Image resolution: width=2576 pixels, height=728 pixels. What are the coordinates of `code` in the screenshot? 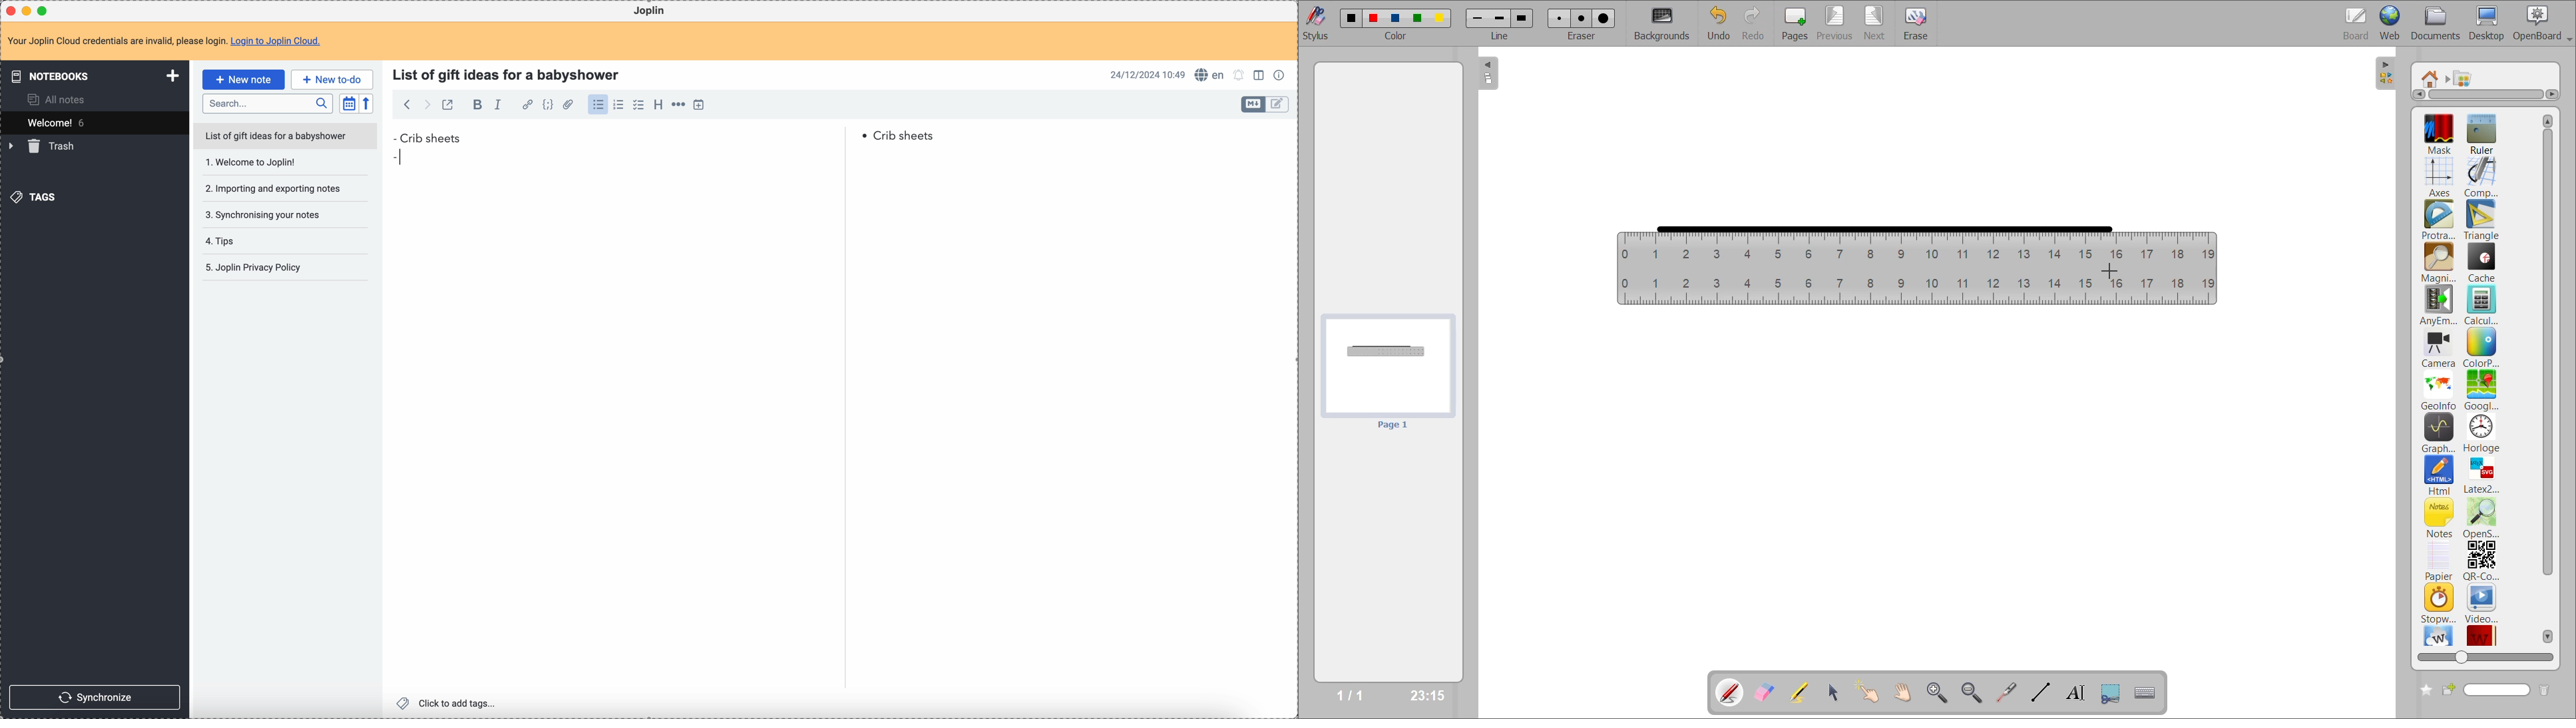 It's located at (550, 105).